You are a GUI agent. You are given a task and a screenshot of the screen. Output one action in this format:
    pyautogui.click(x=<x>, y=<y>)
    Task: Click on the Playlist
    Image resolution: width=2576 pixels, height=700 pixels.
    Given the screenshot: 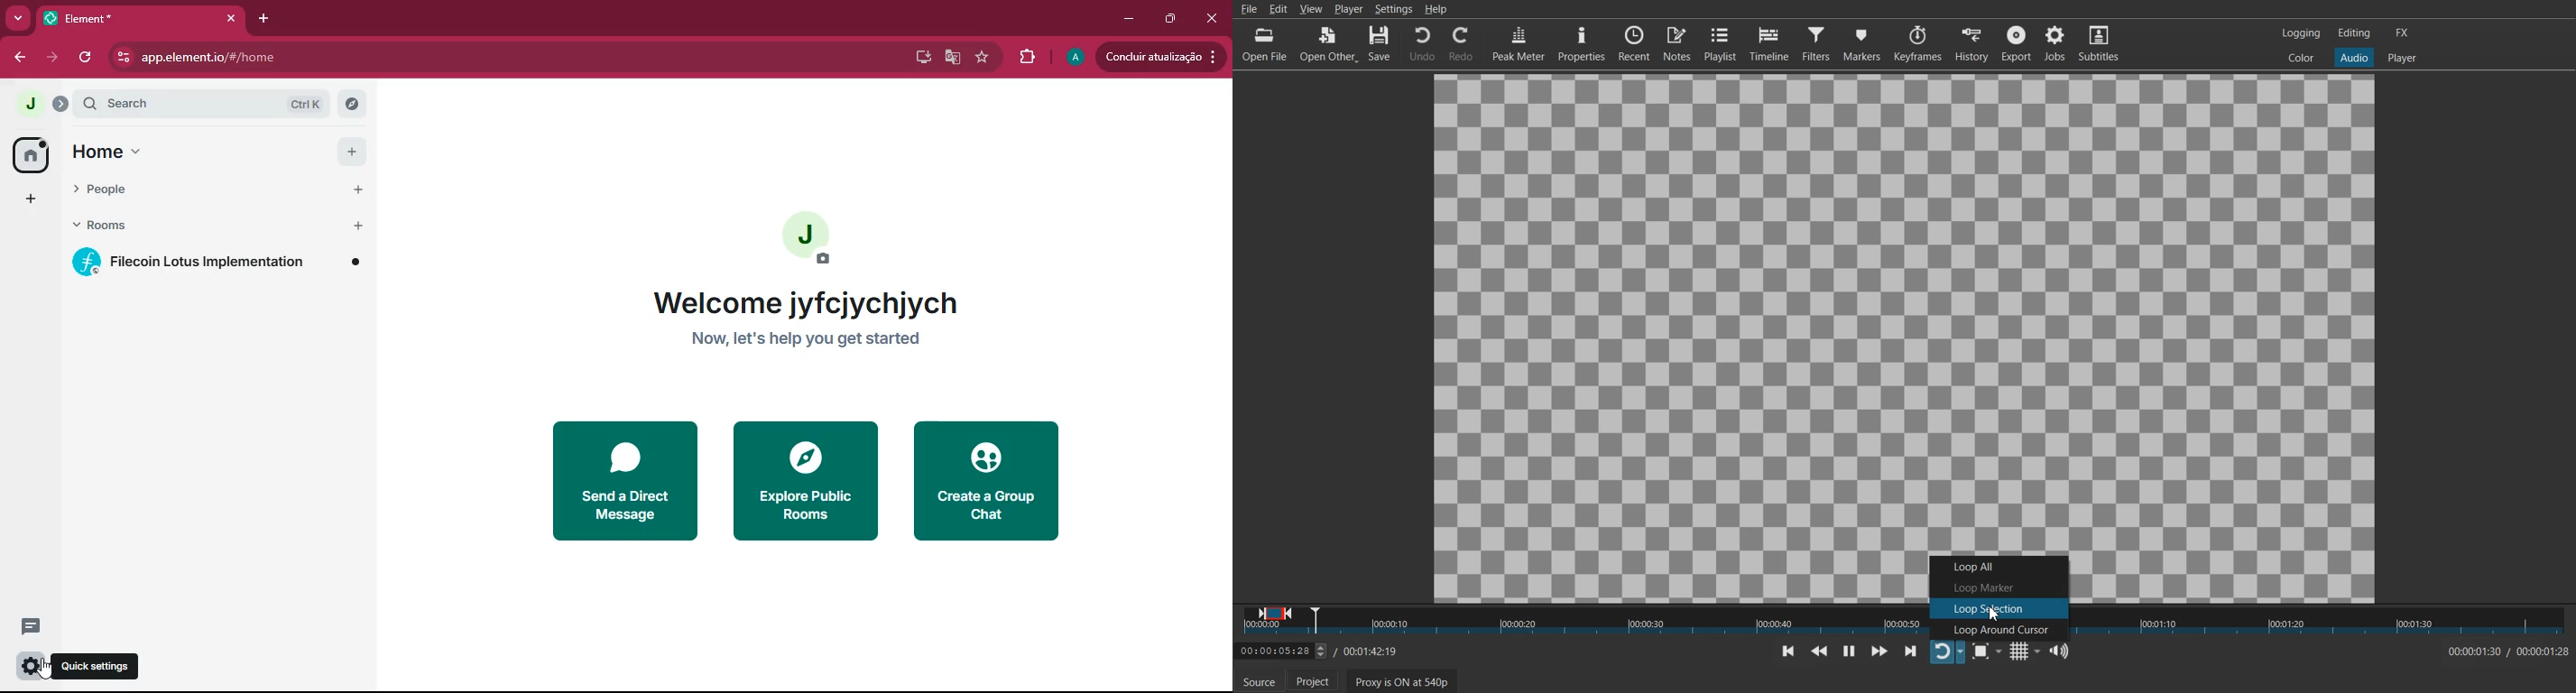 What is the action you would take?
    pyautogui.click(x=1720, y=43)
    